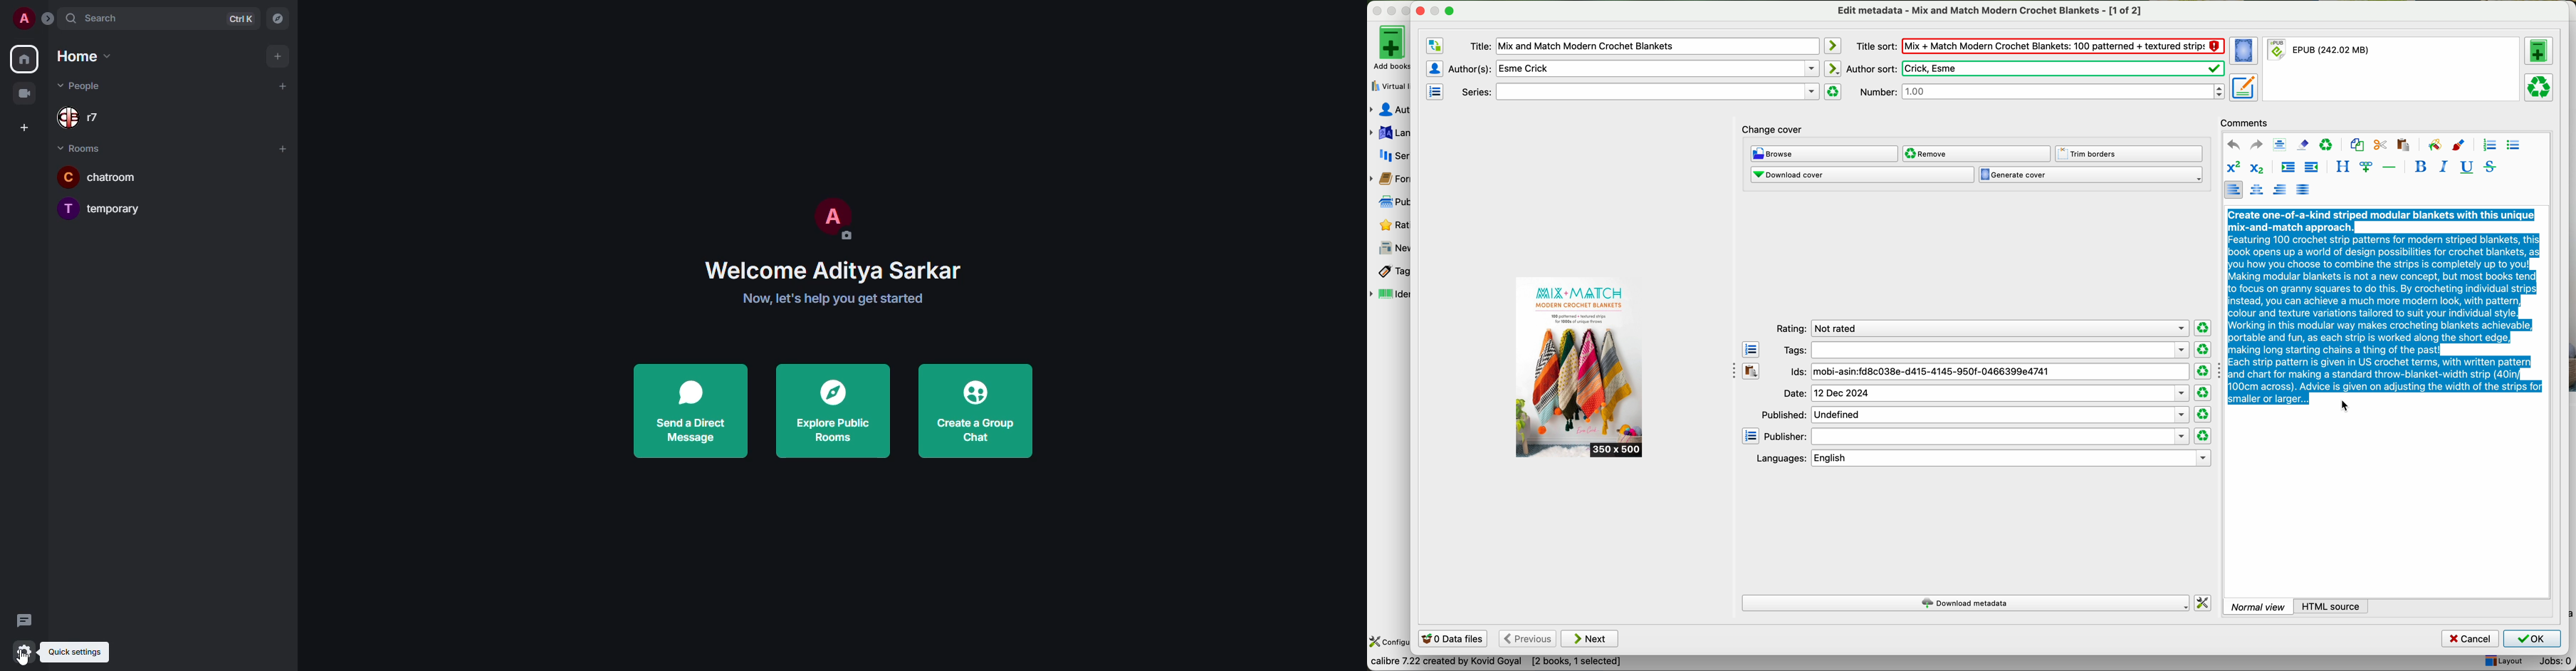  I want to click on align left, so click(2233, 189).